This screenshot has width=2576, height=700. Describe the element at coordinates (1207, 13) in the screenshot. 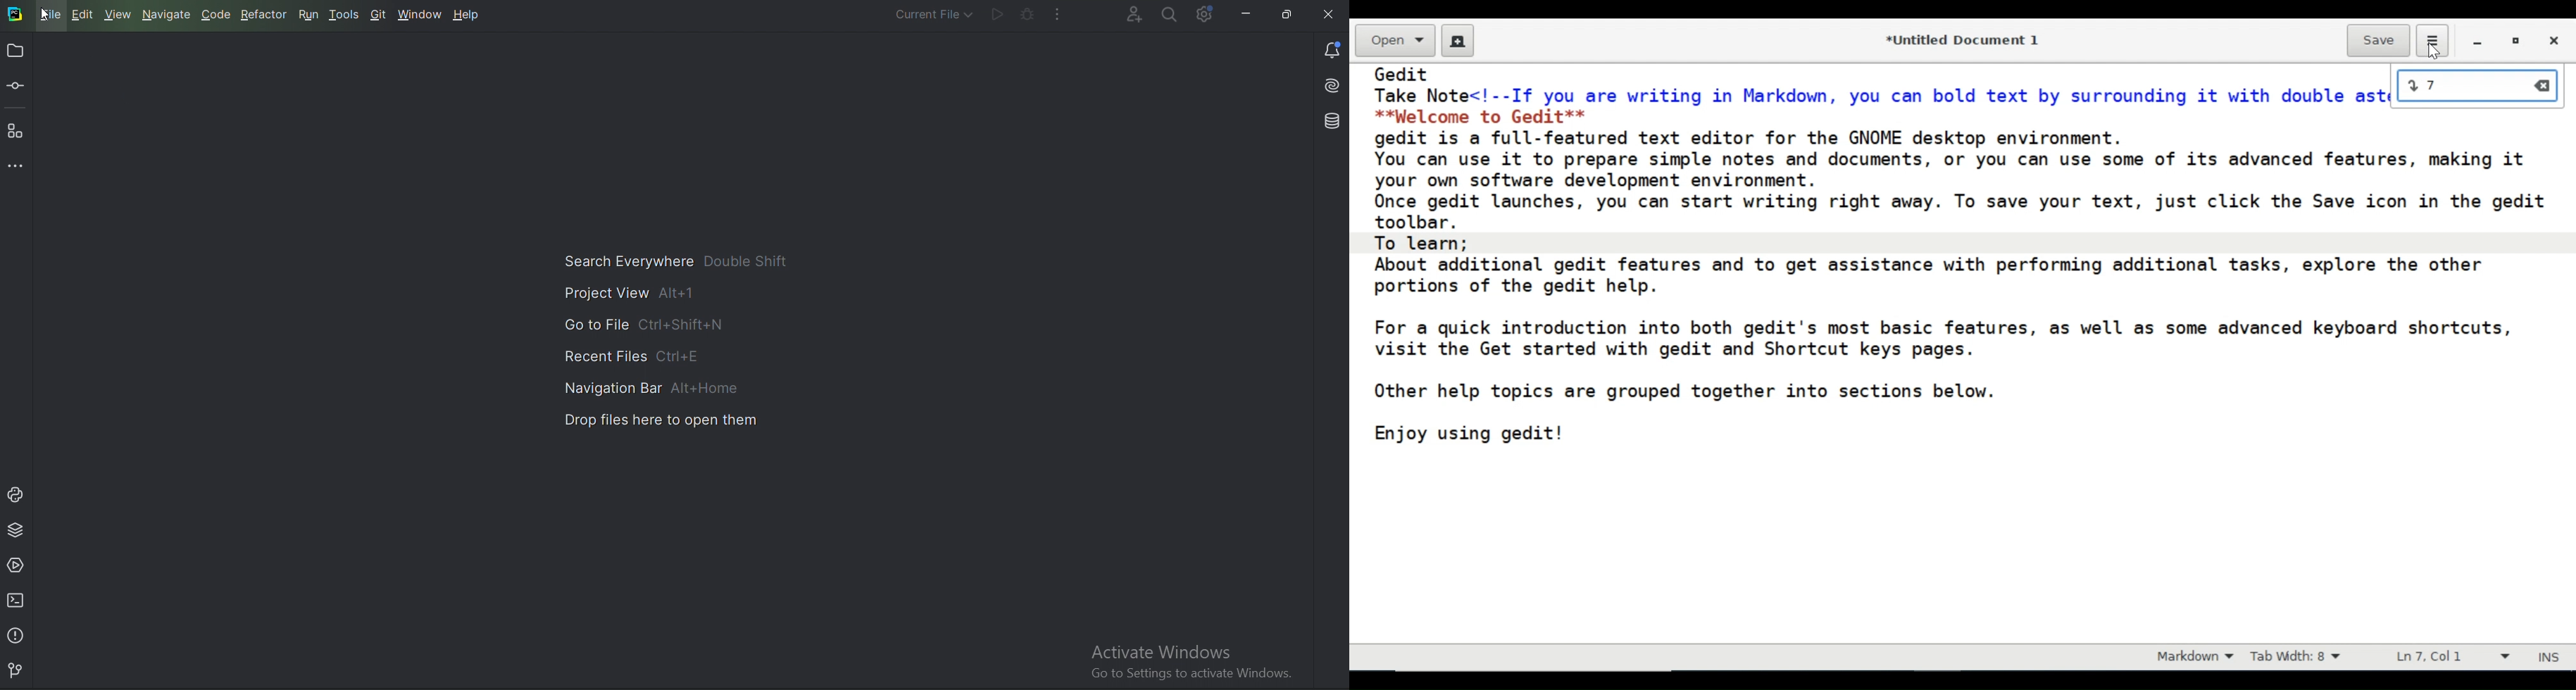

I see `Setting` at that location.